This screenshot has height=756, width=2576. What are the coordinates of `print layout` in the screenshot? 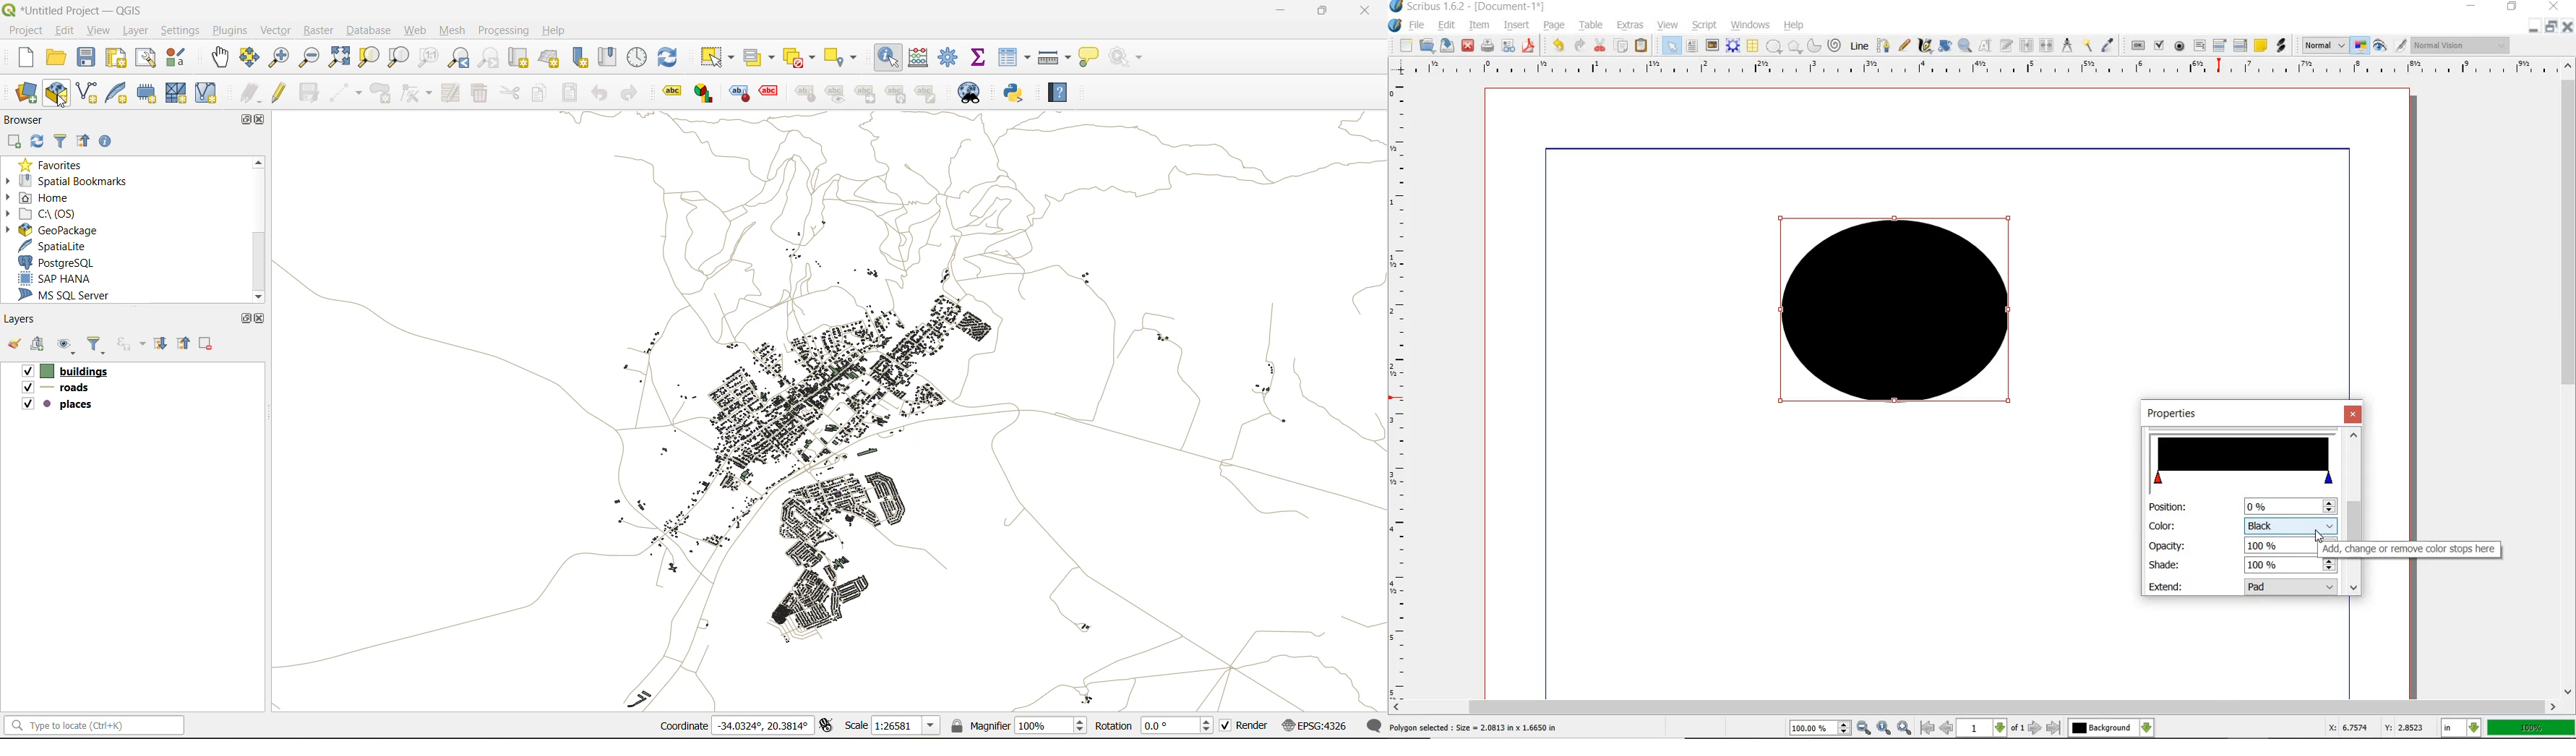 It's located at (117, 59).